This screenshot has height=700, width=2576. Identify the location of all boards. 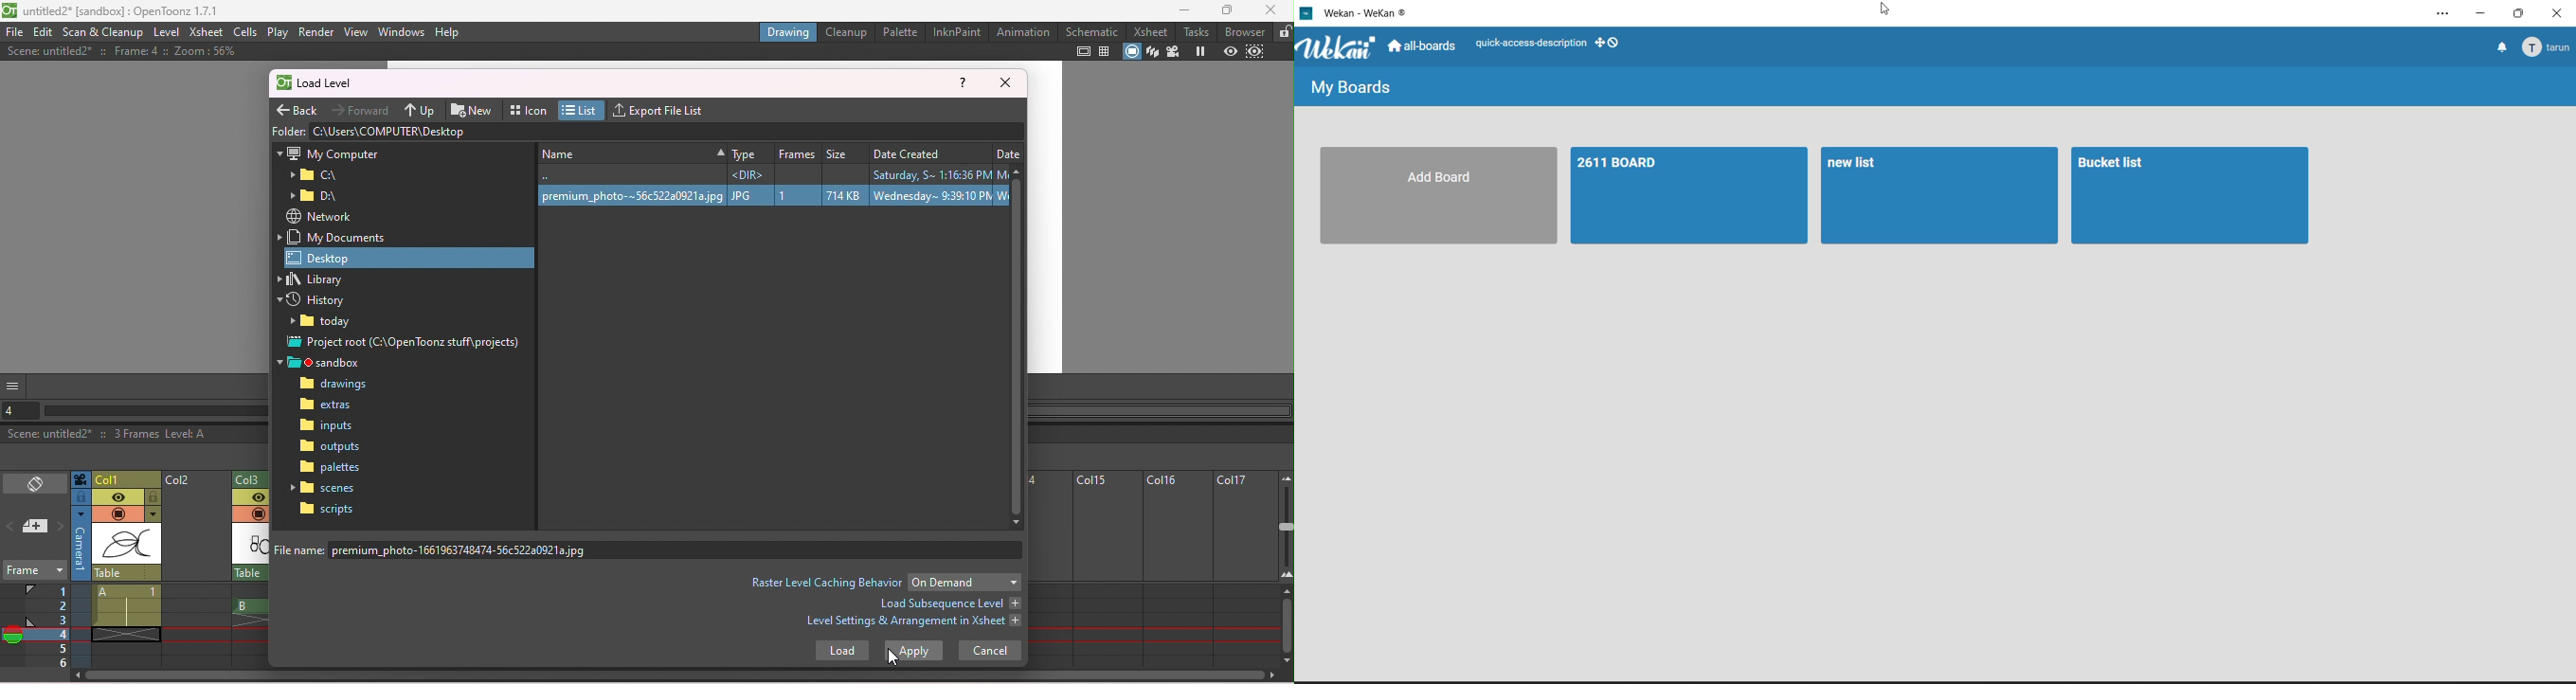
(1425, 48).